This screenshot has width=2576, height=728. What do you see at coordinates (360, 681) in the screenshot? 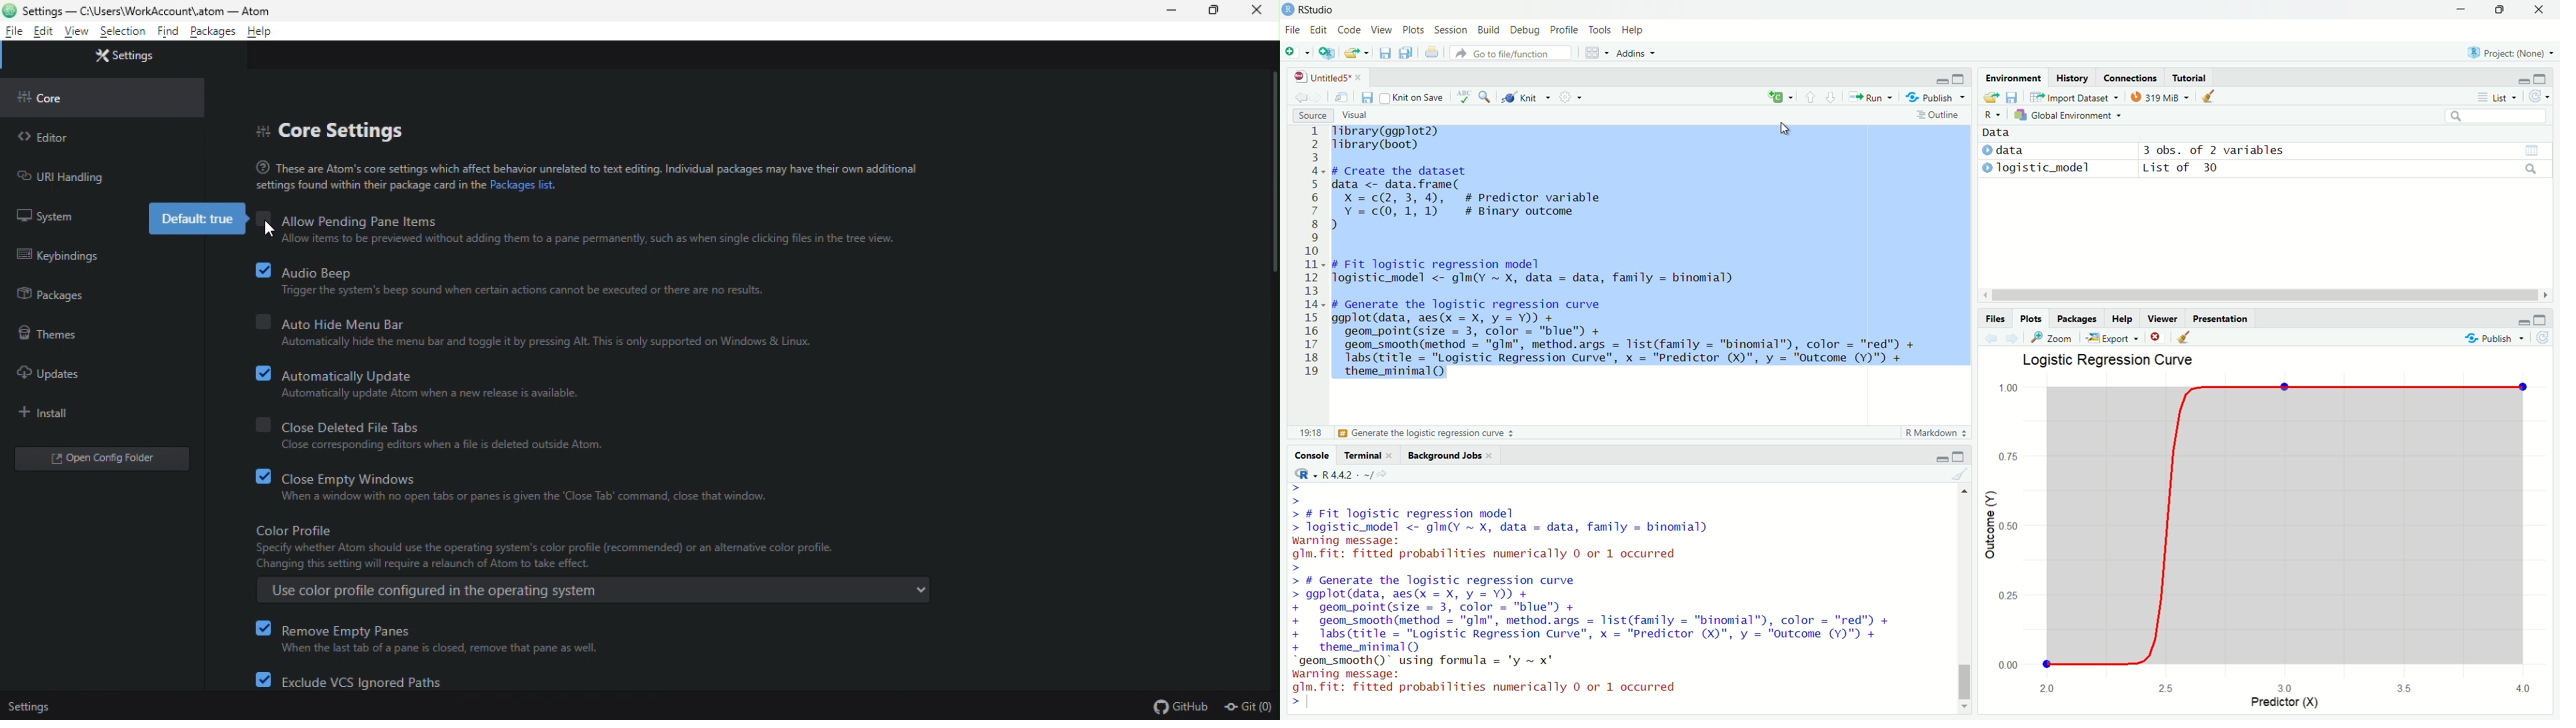
I see `exclude VCs ignored paths` at bounding box center [360, 681].